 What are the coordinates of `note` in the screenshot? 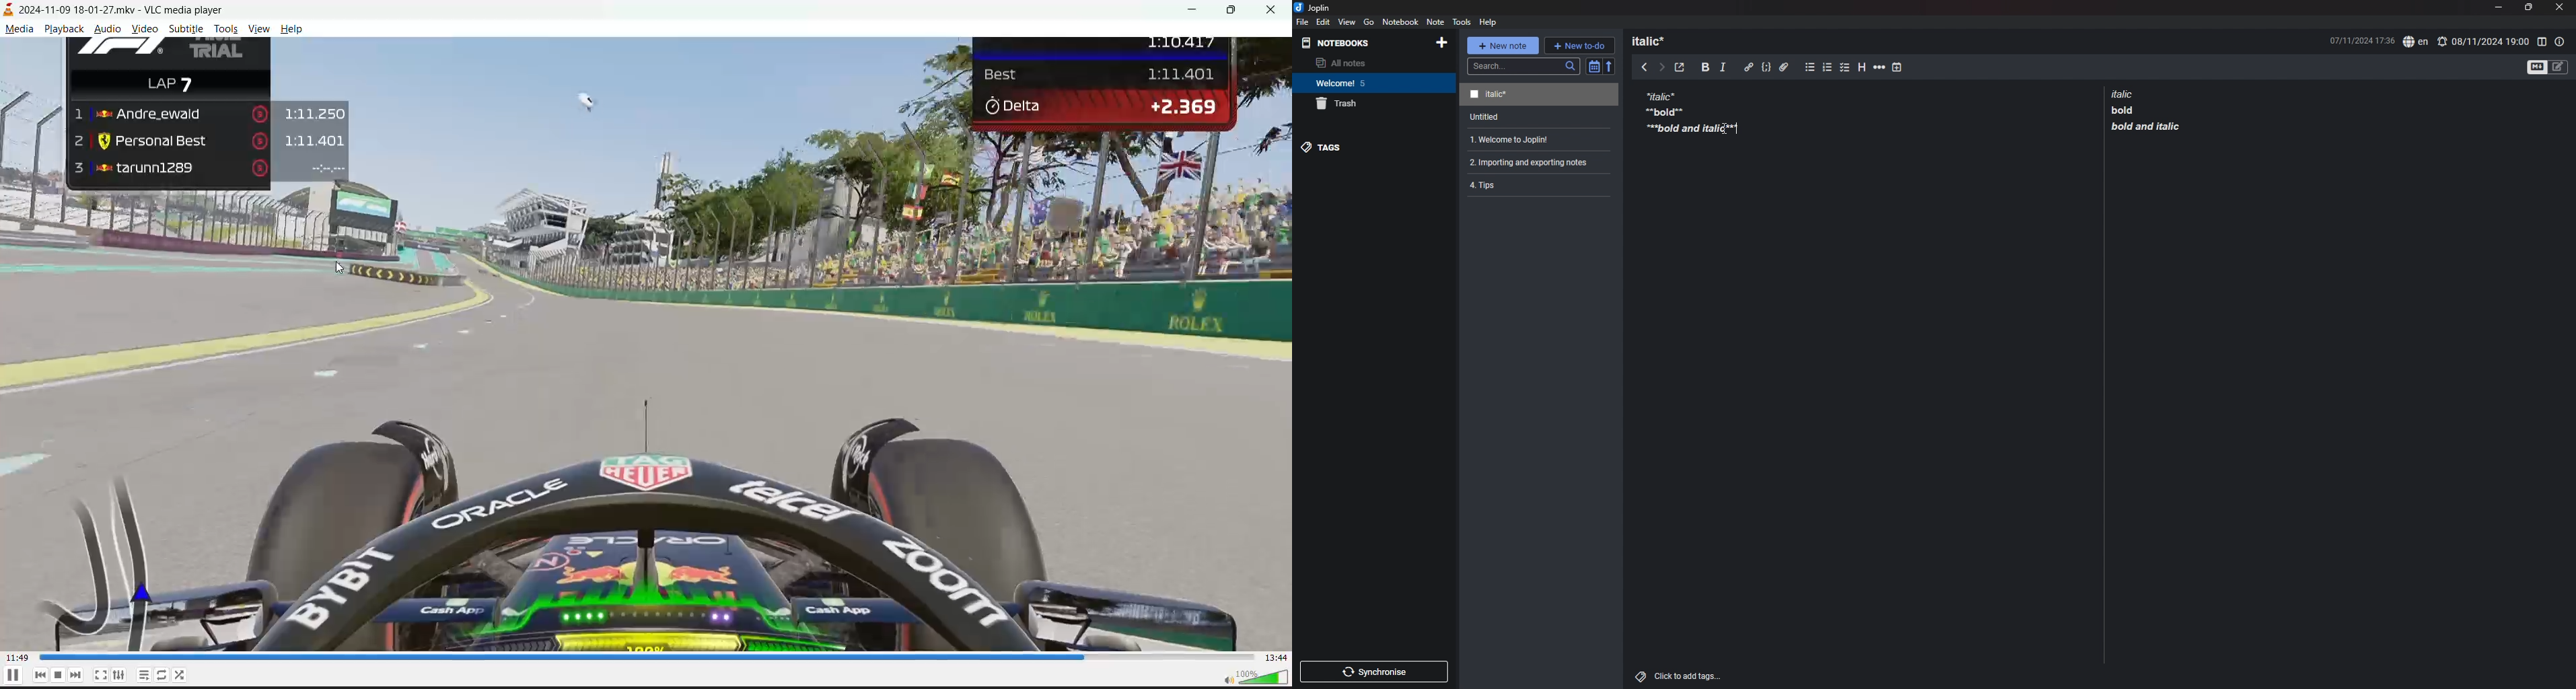 It's located at (1534, 184).